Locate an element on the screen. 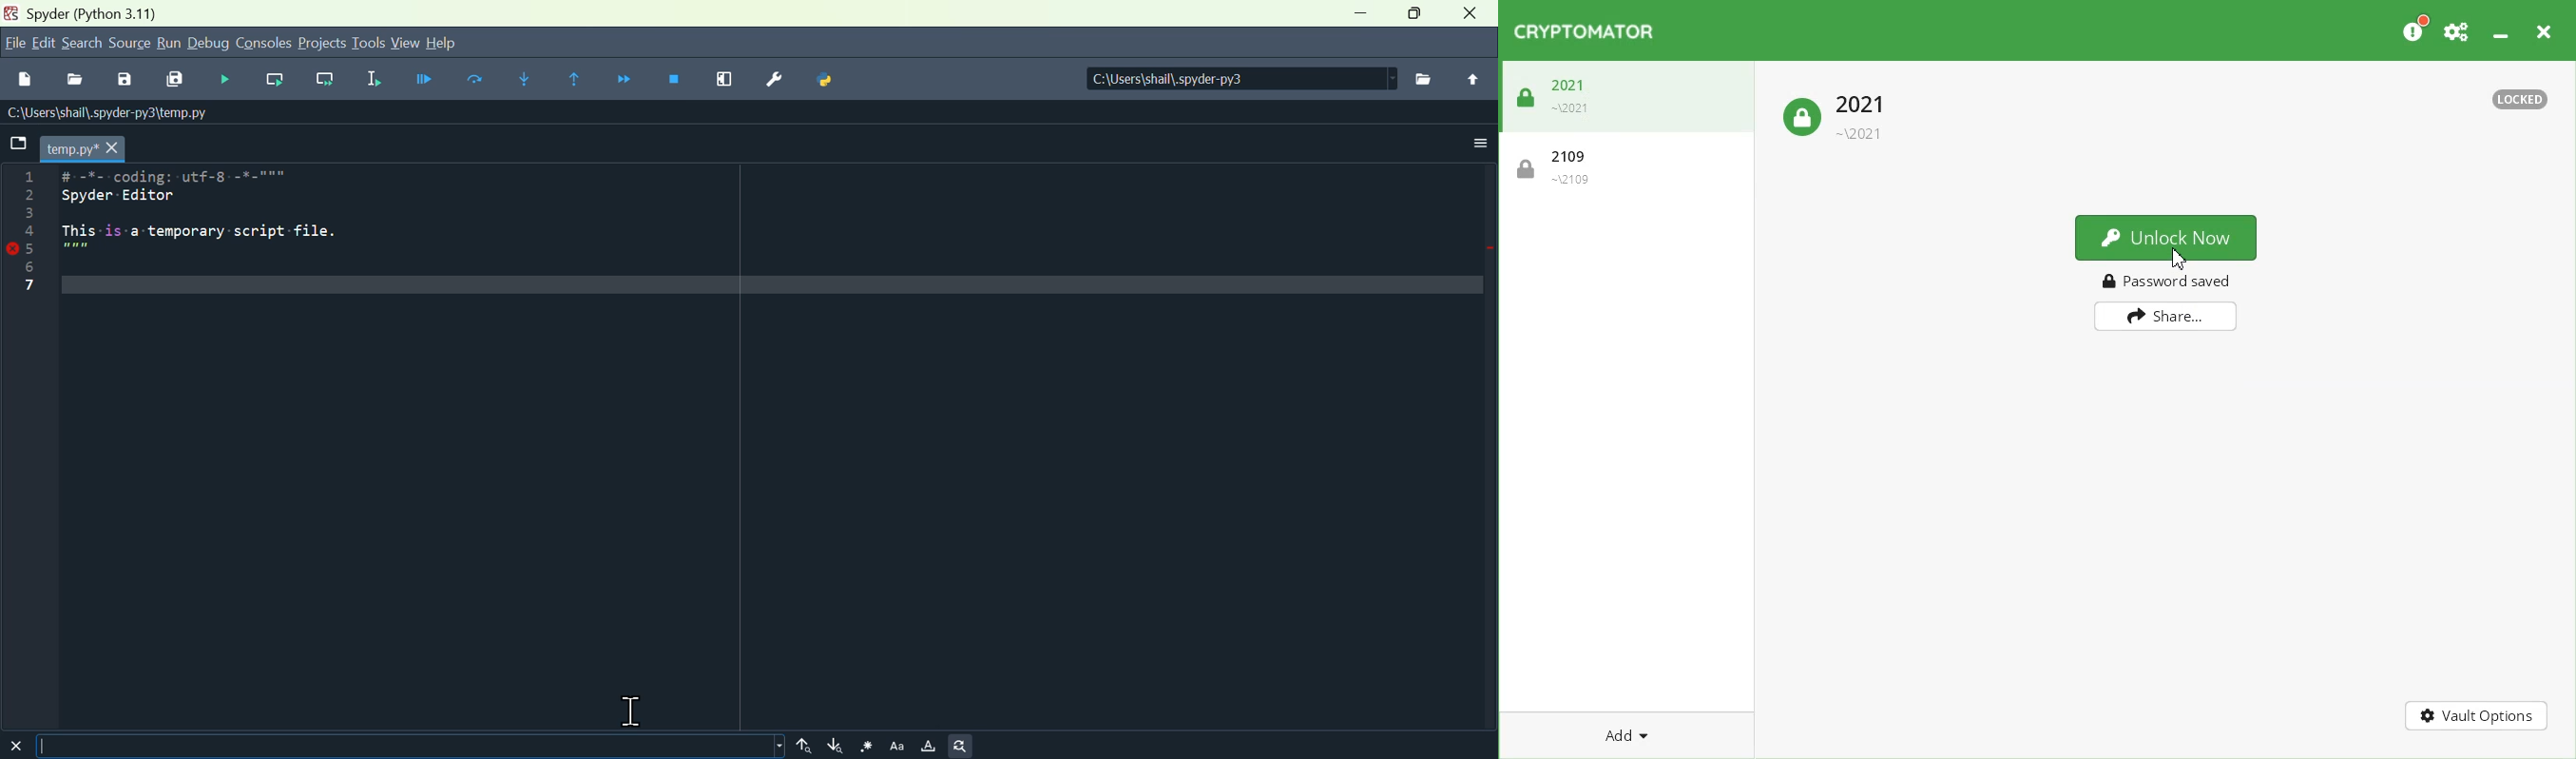  Preferences is located at coordinates (773, 80).